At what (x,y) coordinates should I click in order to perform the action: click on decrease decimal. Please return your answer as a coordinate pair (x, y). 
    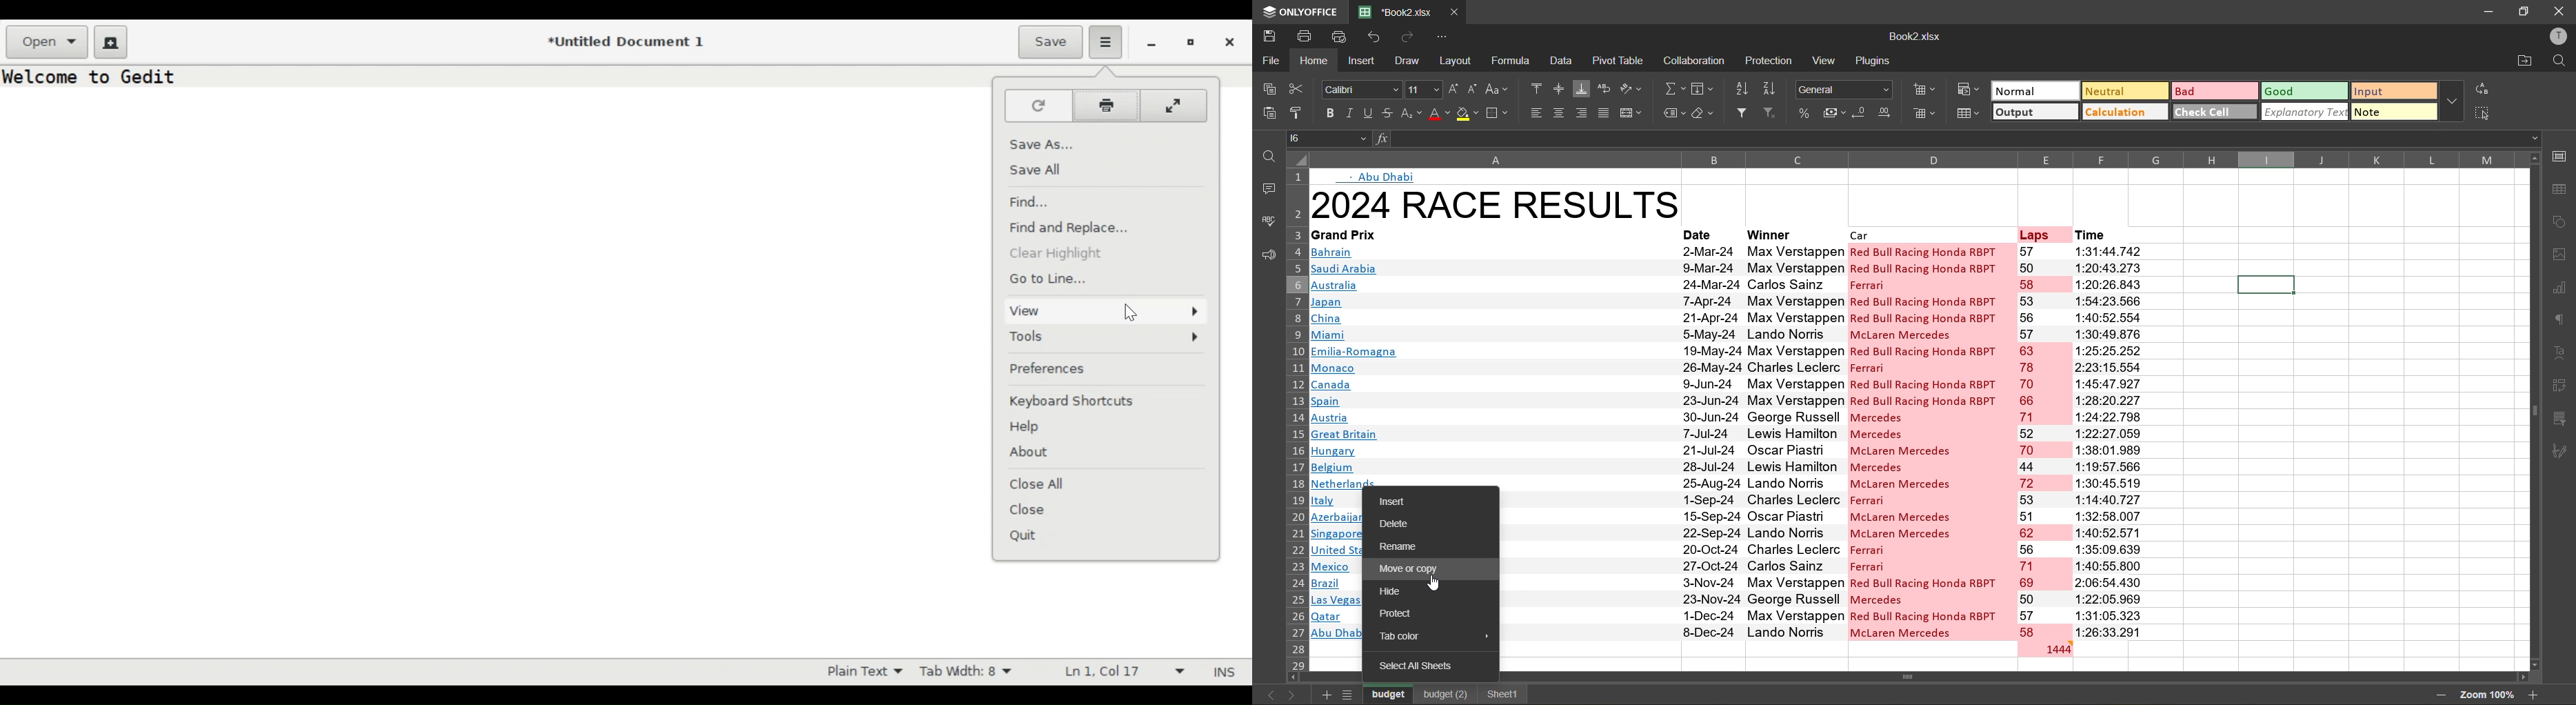
    Looking at the image, I should click on (1862, 113).